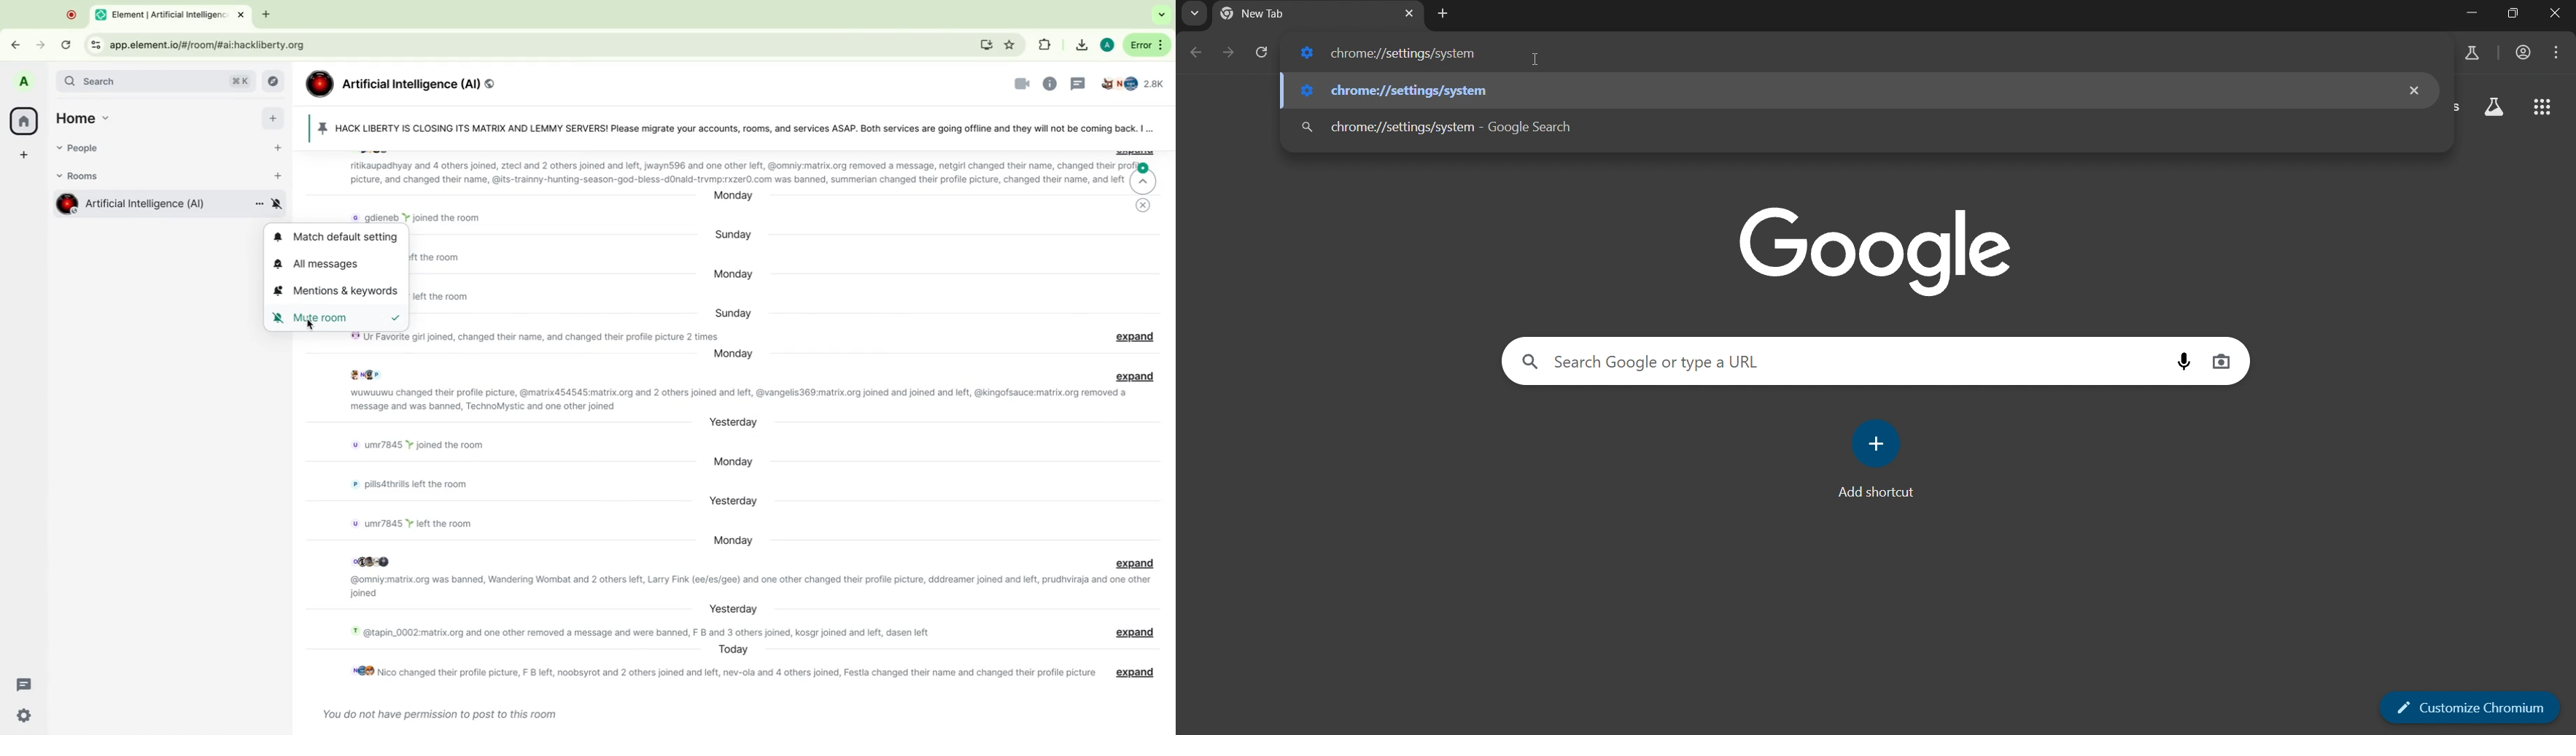  I want to click on message, so click(739, 172).